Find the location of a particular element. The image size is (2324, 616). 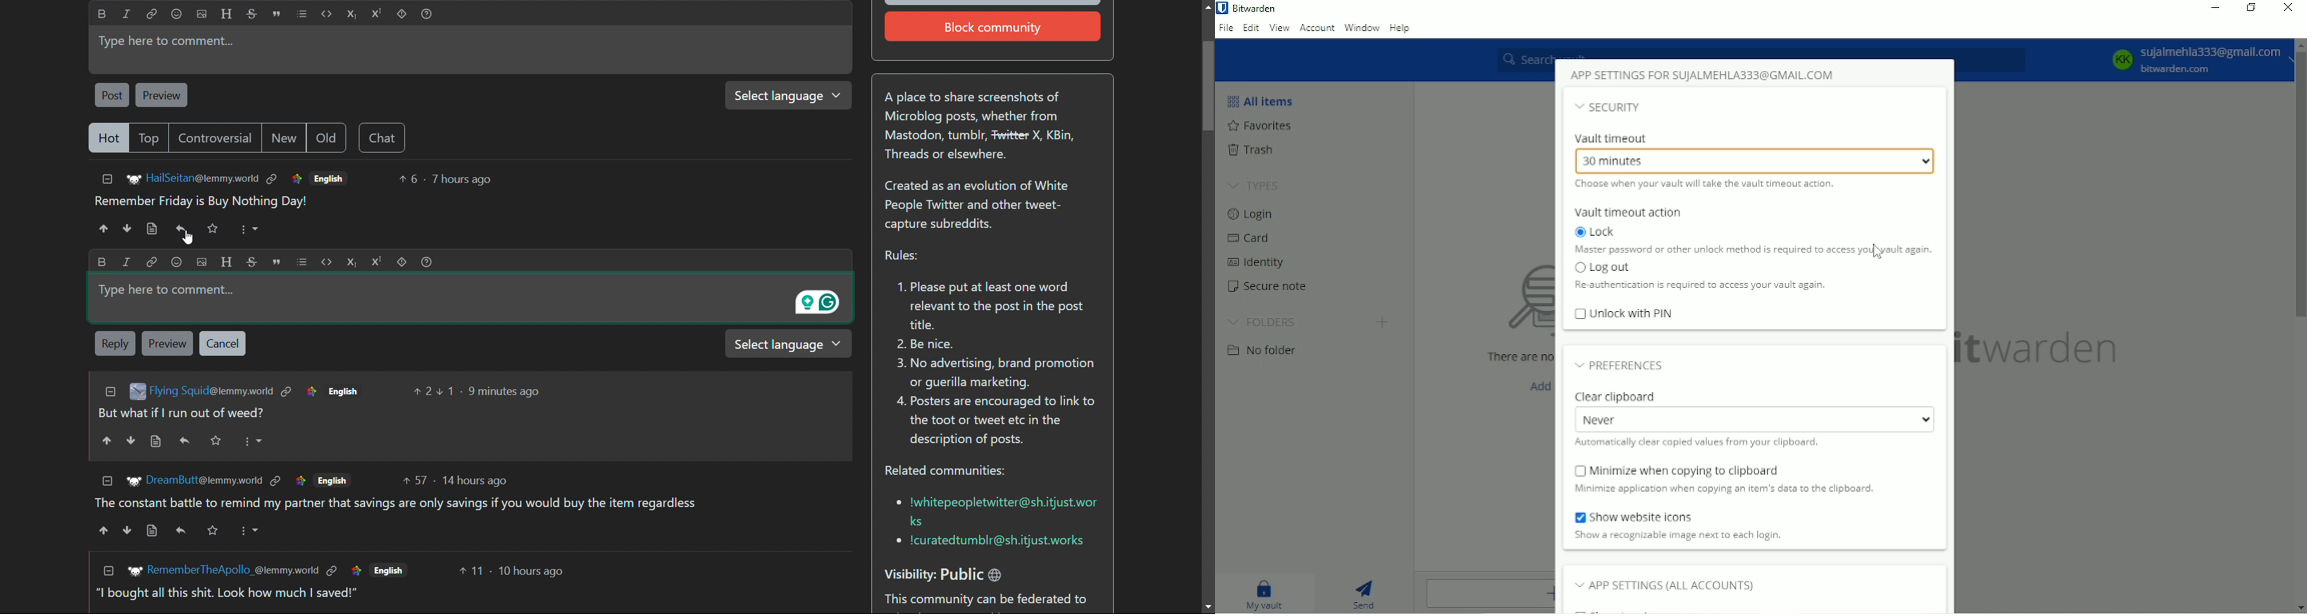

cursor is located at coordinates (1878, 252).